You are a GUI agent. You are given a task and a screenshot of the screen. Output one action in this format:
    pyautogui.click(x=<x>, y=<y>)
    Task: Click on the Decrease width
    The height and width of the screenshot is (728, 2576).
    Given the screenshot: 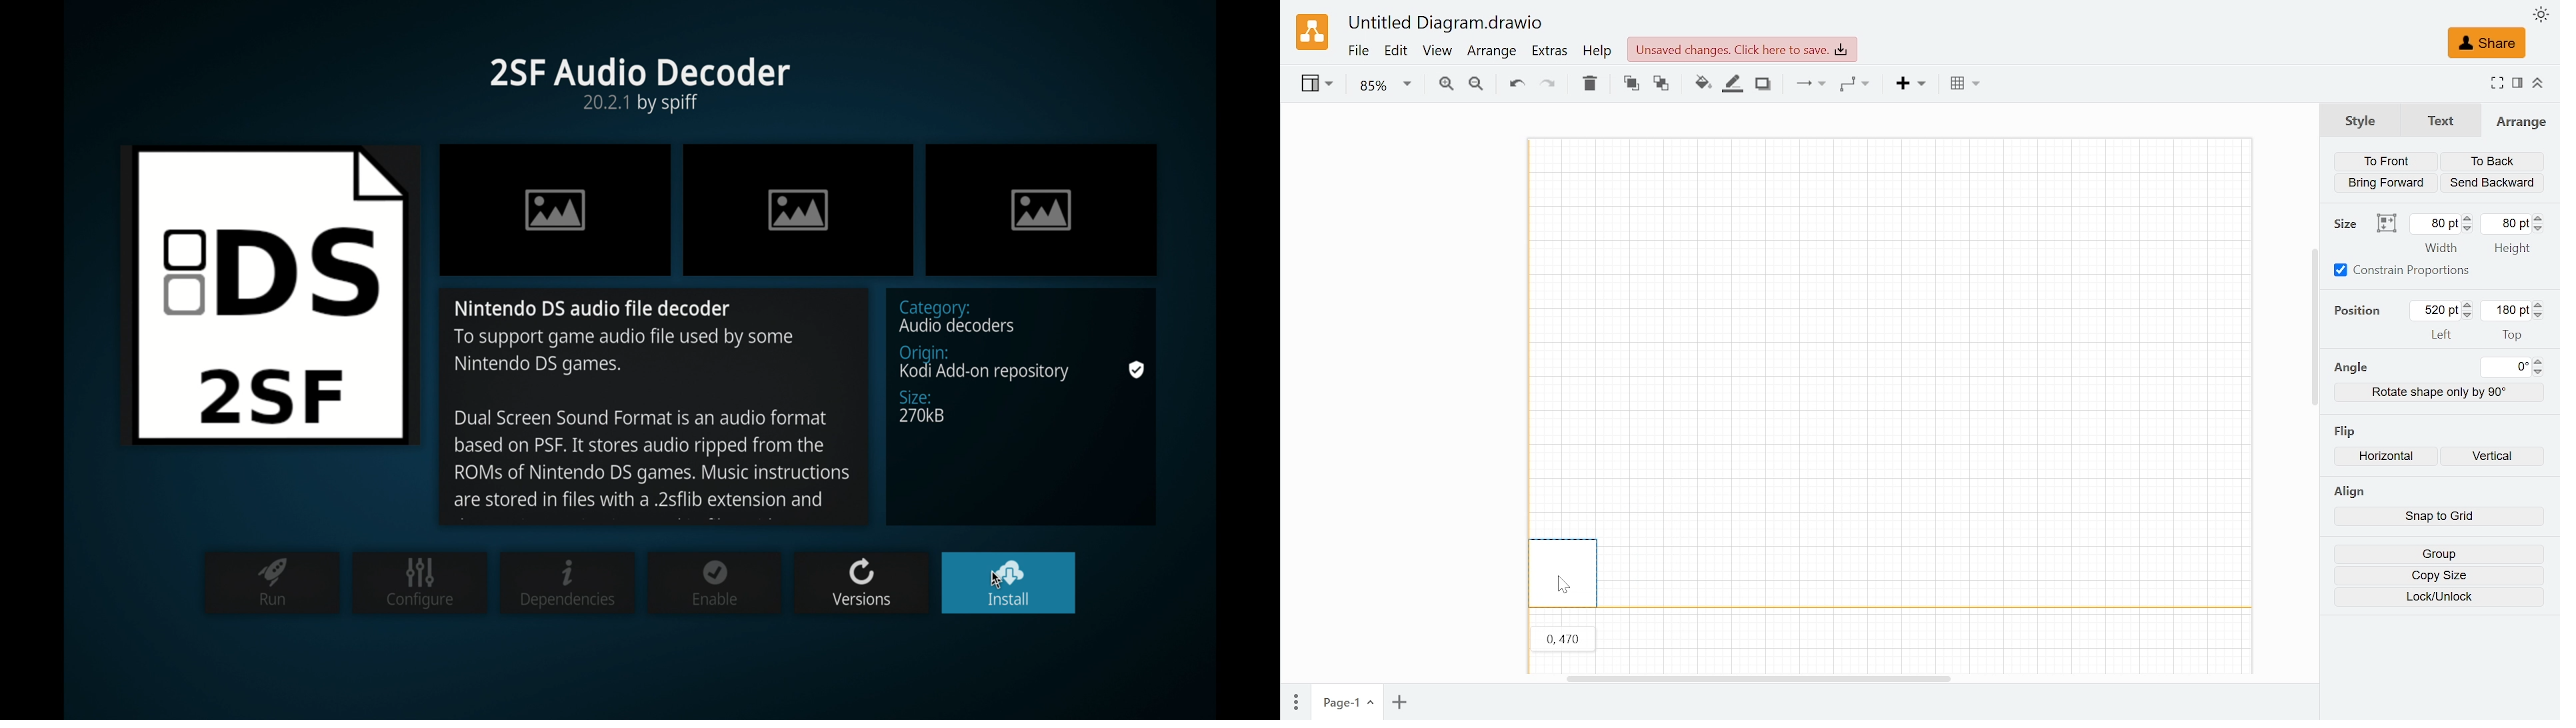 What is the action you would take?
    pyautogui.click(x=2469, y=229)
    